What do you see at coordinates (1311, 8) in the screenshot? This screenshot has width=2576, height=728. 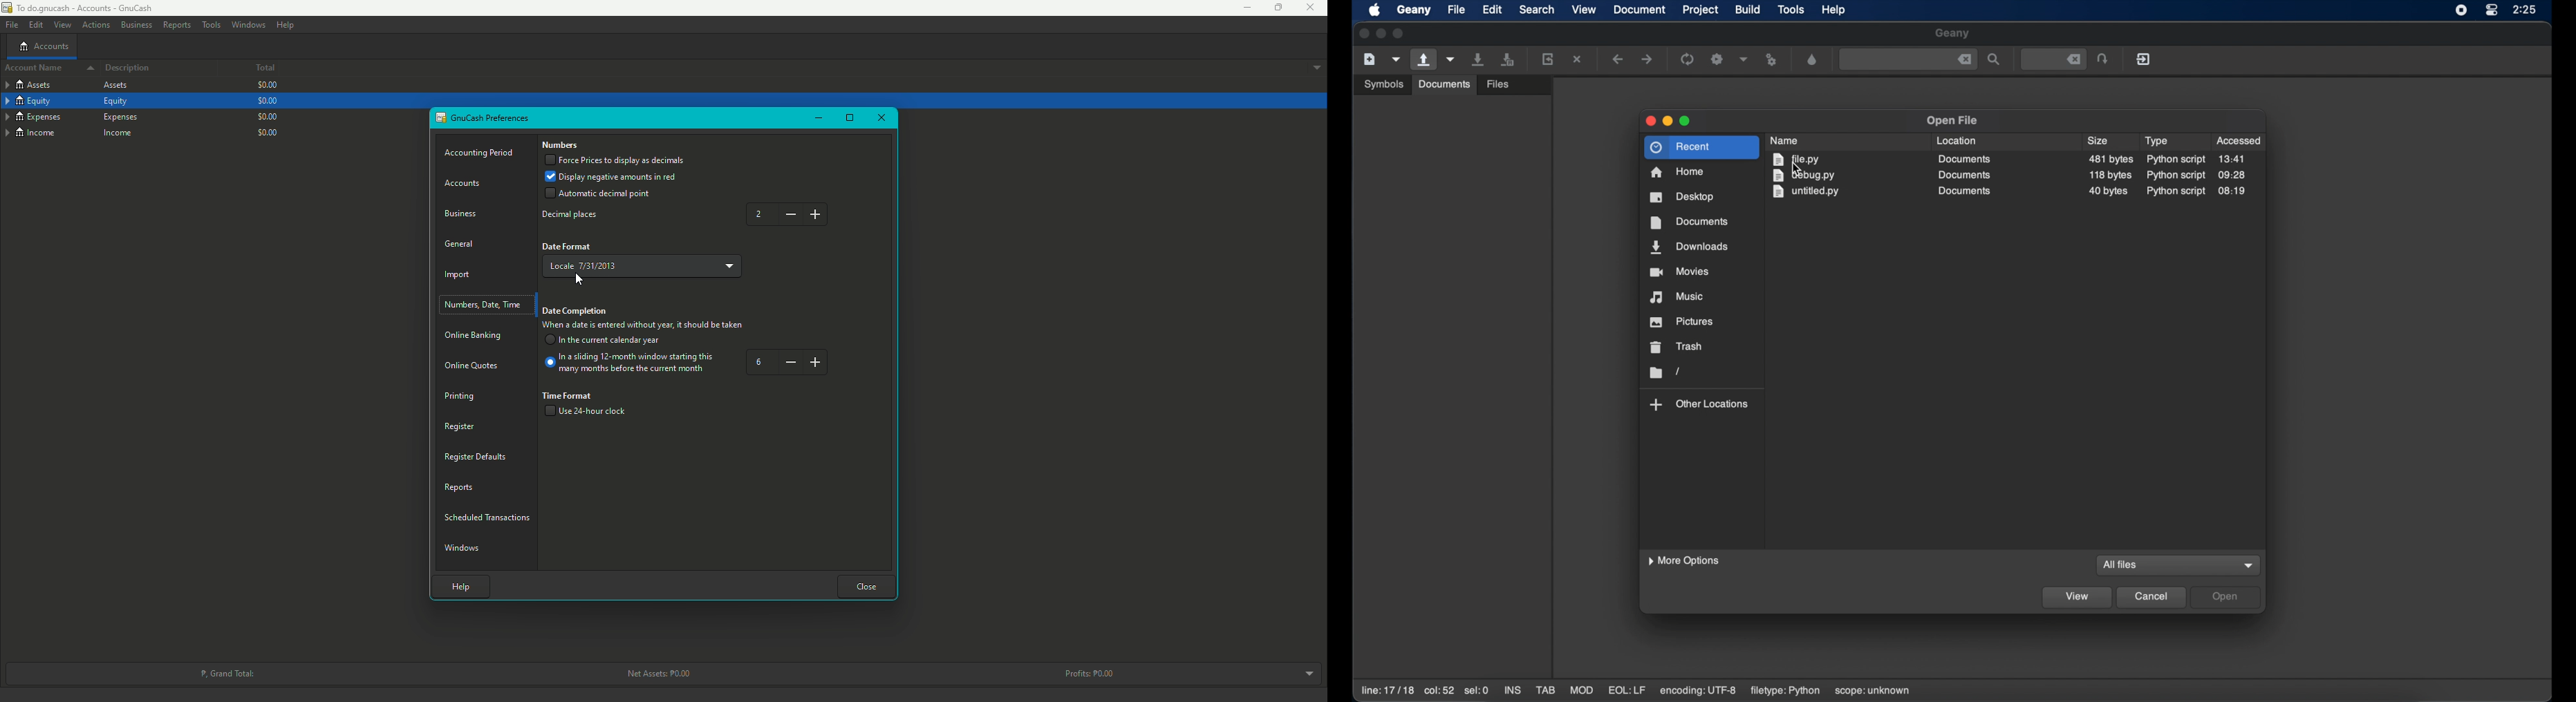 I see `Close` at bounding box center [1311, 8].